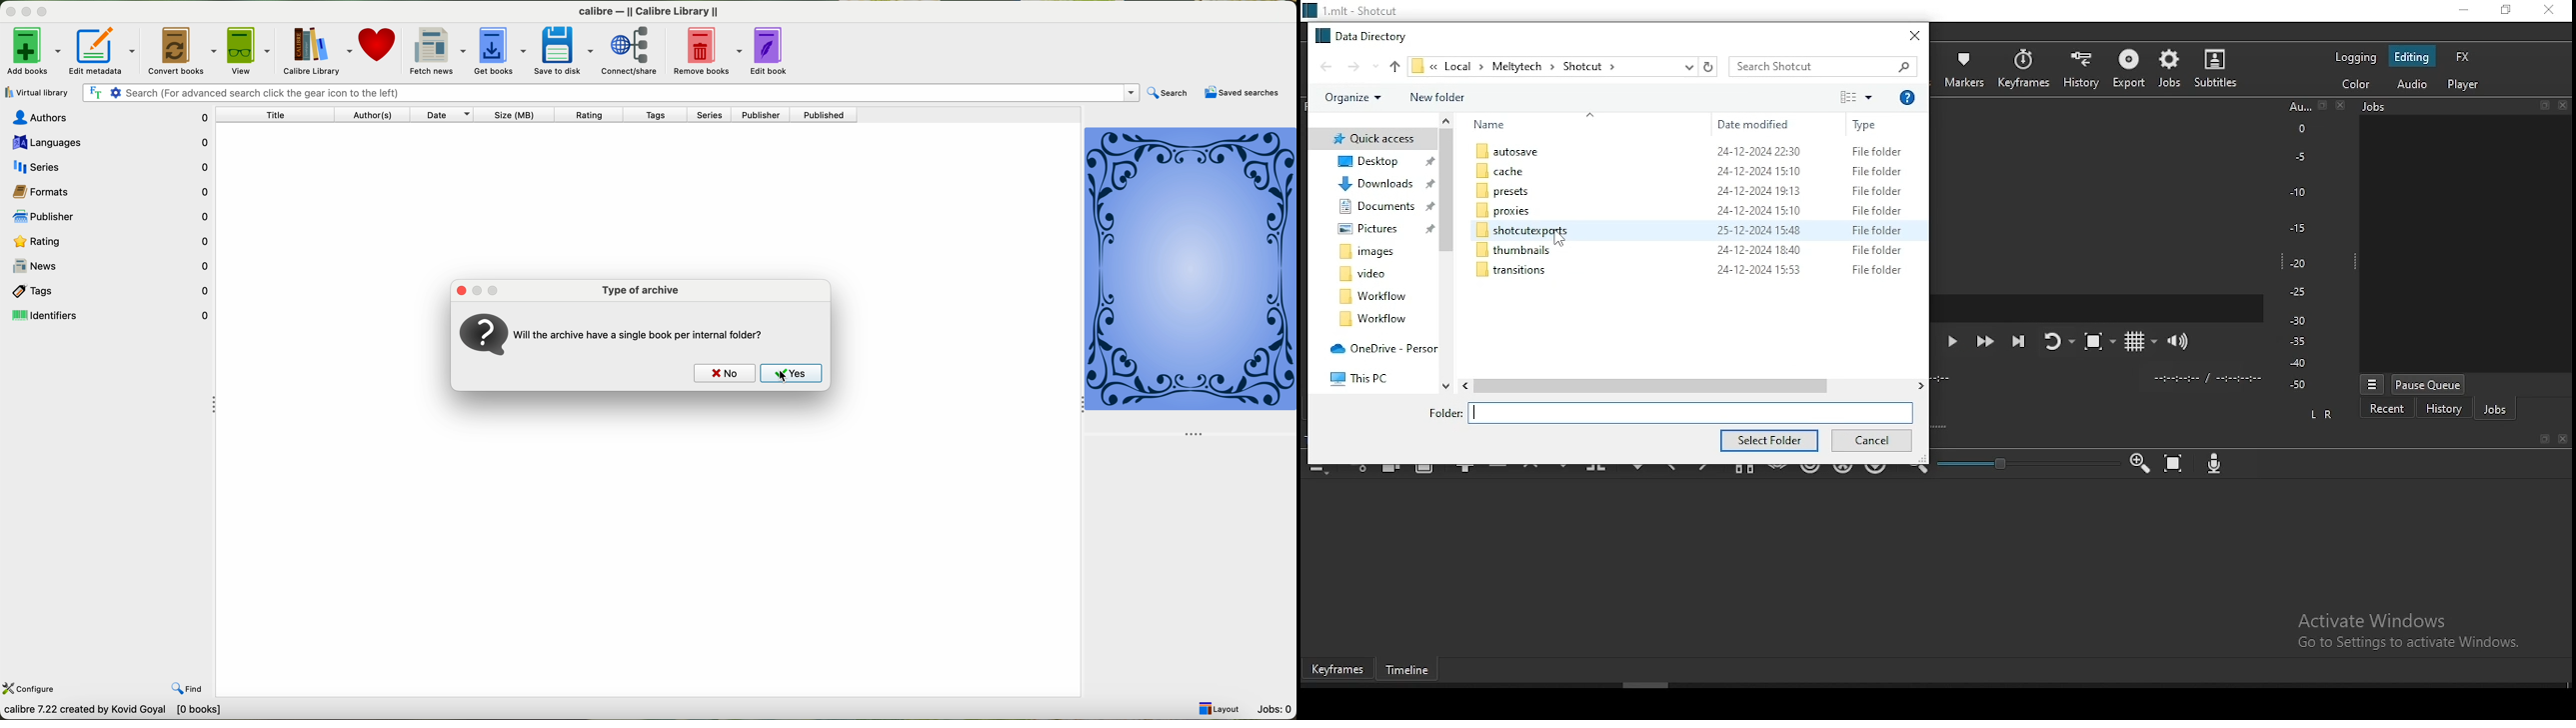 This screenshot has width=2576, height=728. I want to click on Sort by, so click(1851, 97).